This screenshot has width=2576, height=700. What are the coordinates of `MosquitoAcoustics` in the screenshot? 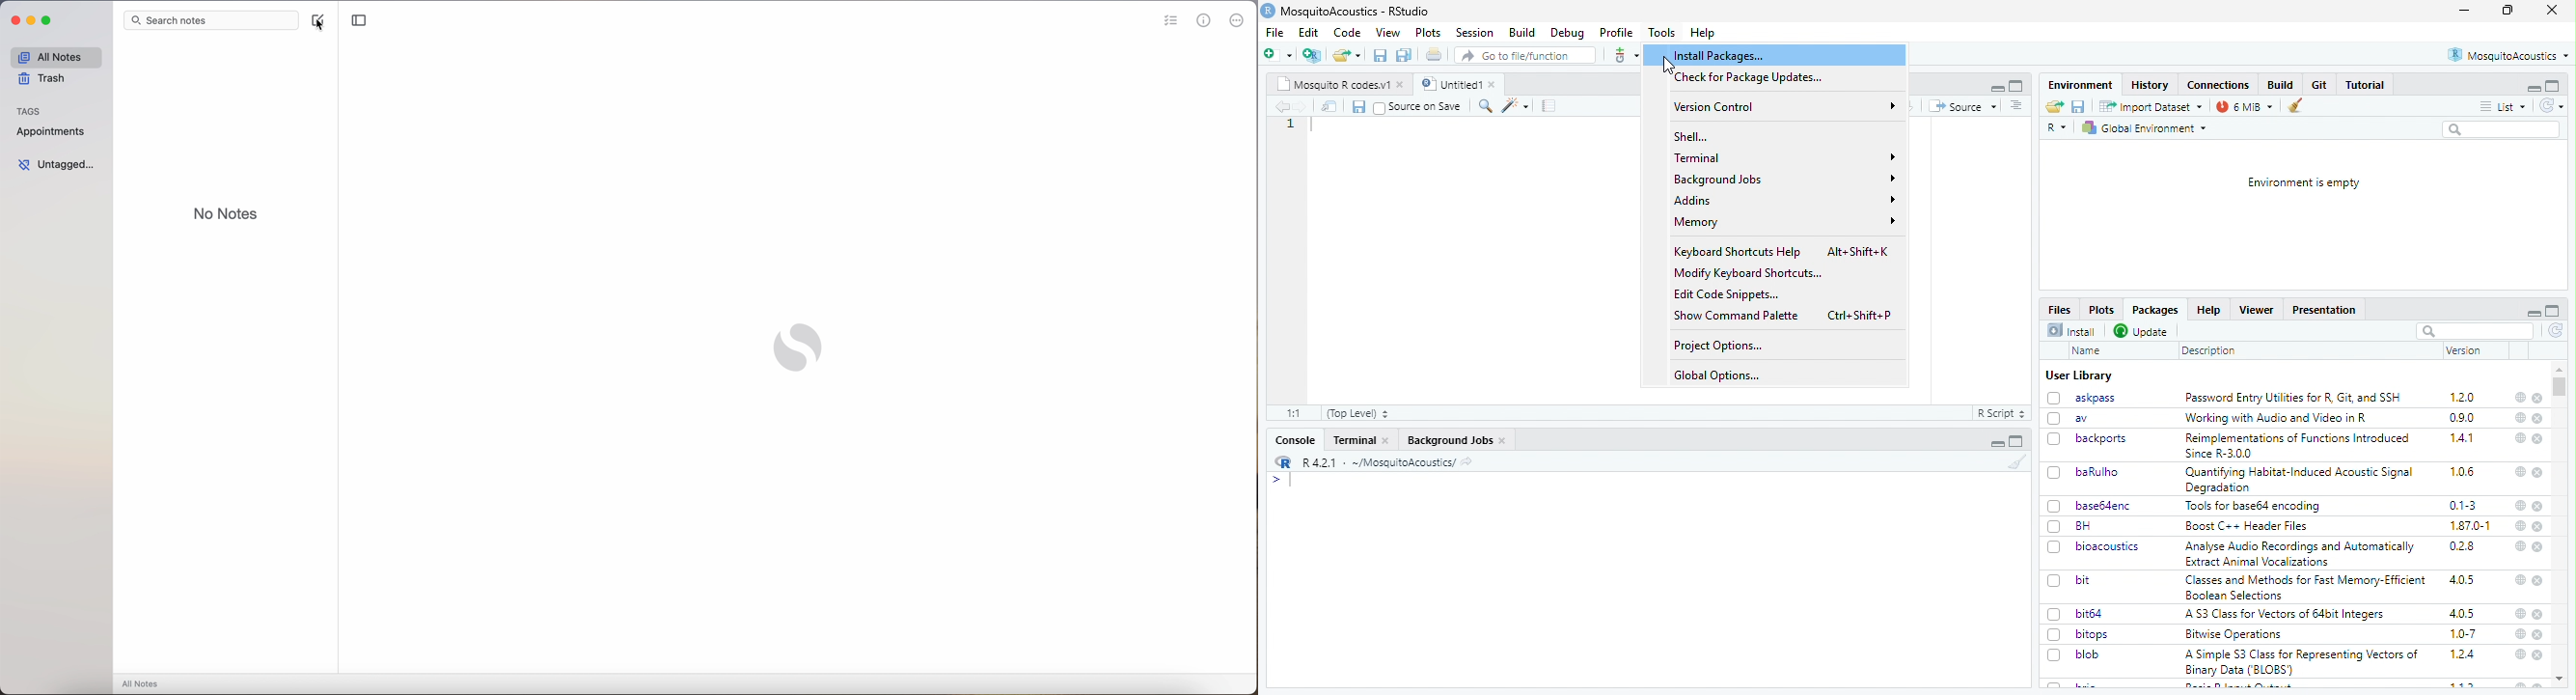 It's located at (2507, 55).